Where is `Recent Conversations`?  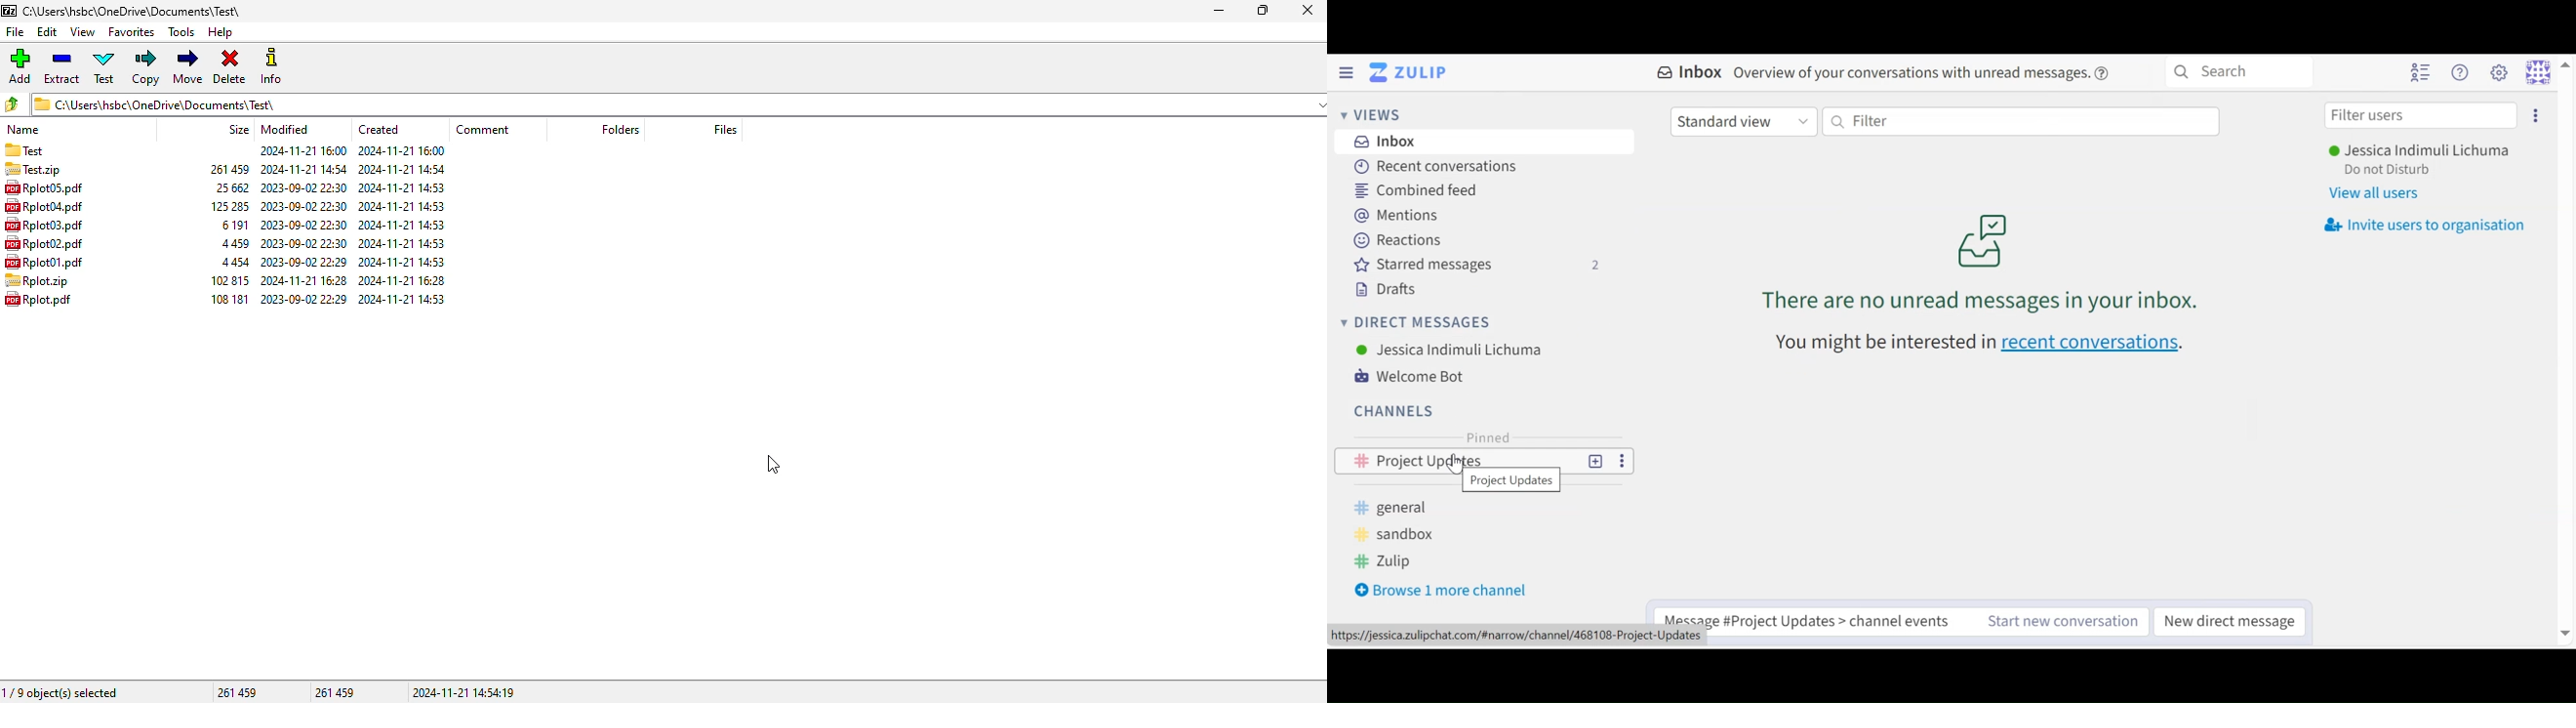
Recent Conversations is located at coordinates (1443, 167).